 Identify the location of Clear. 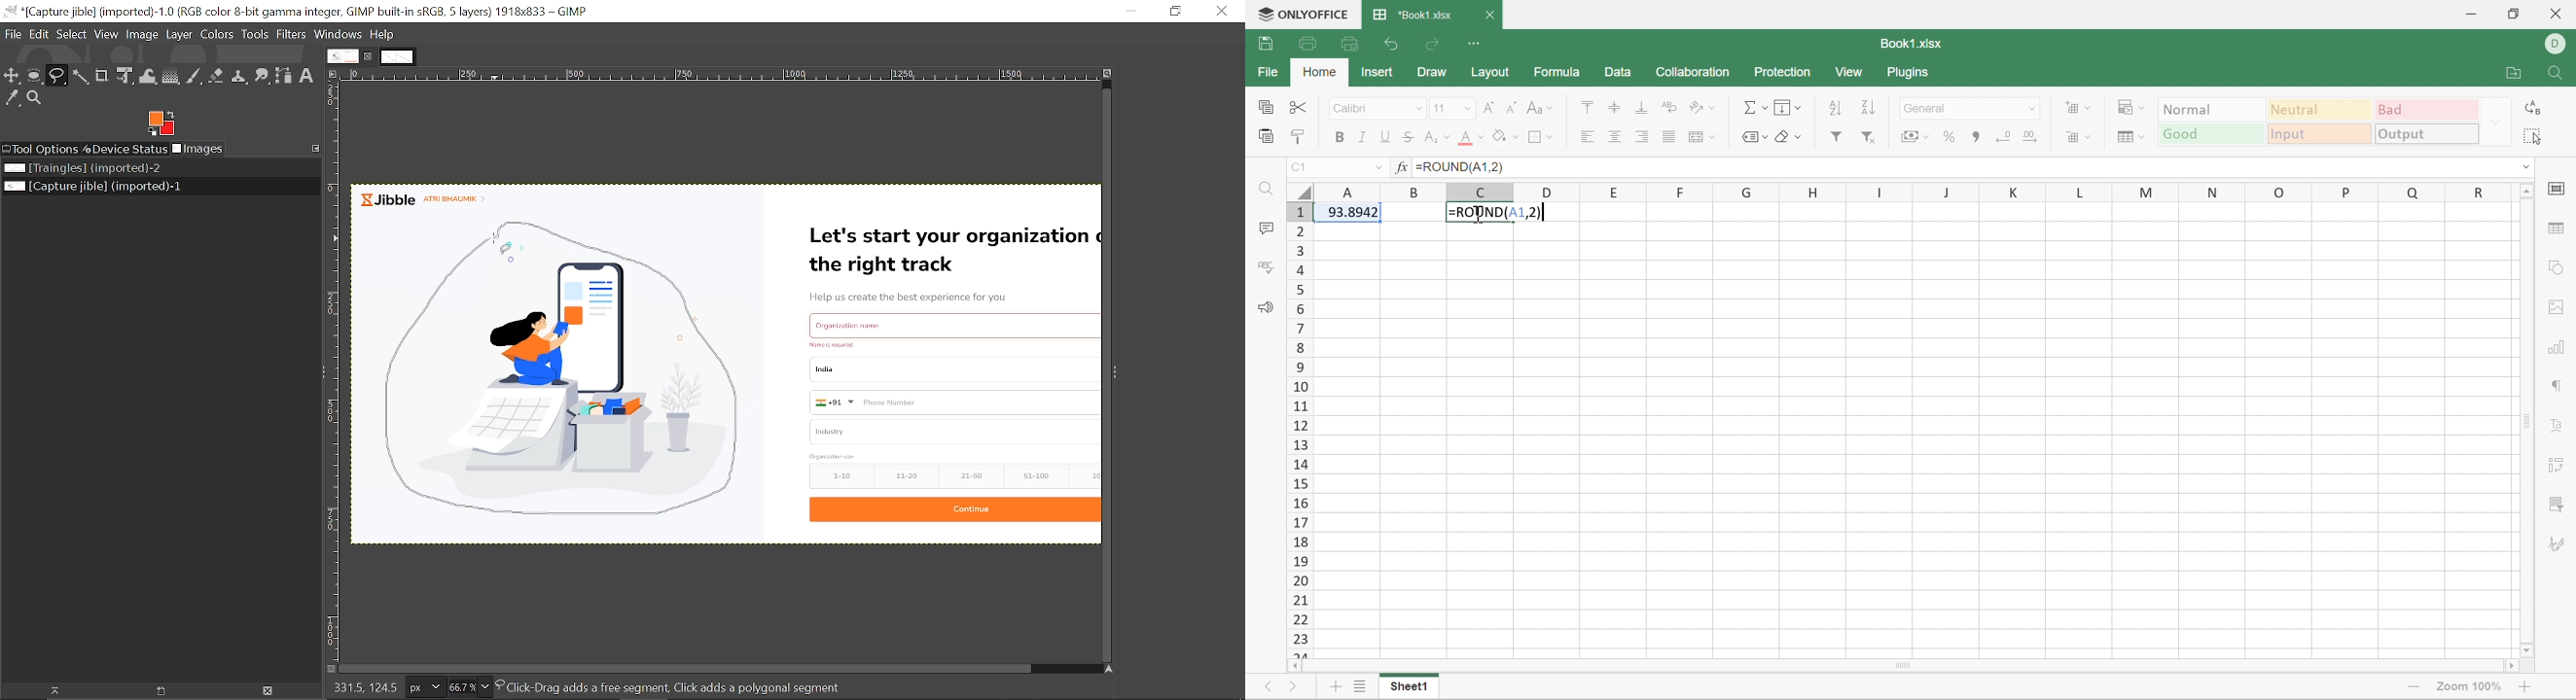
(1789, 137).